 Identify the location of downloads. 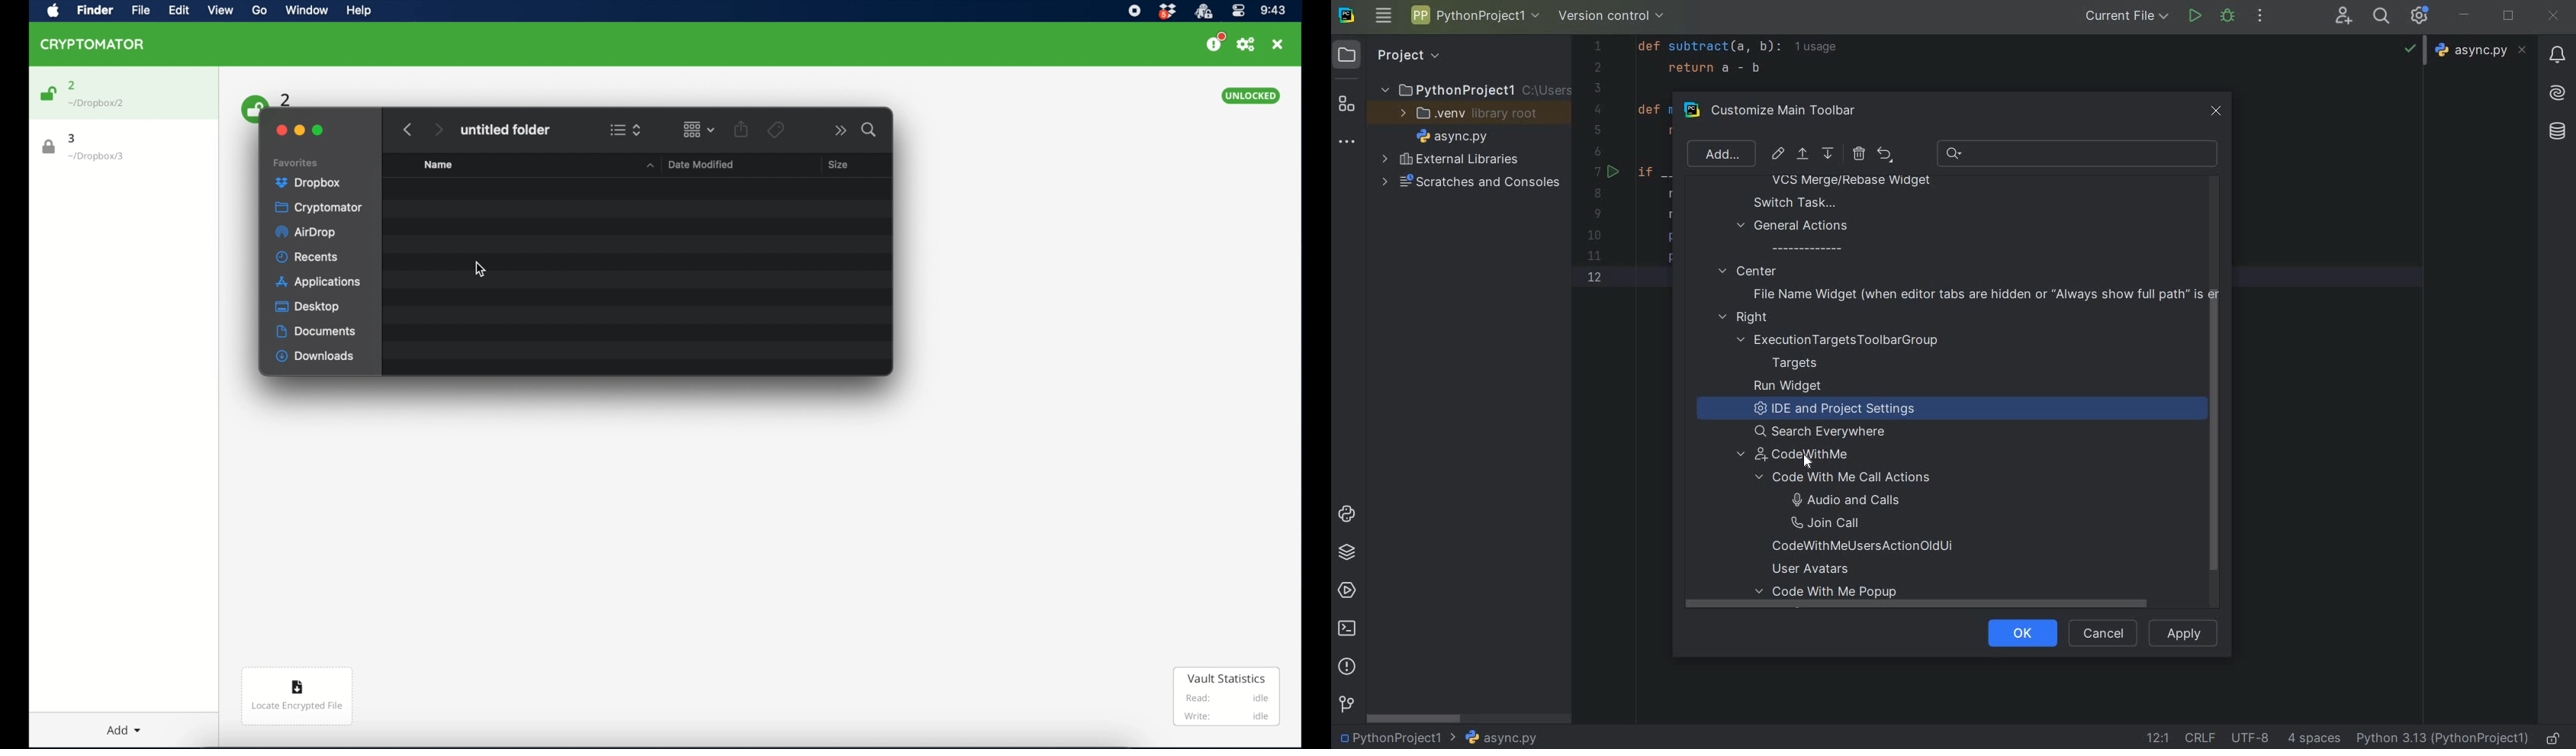
(316, 356).